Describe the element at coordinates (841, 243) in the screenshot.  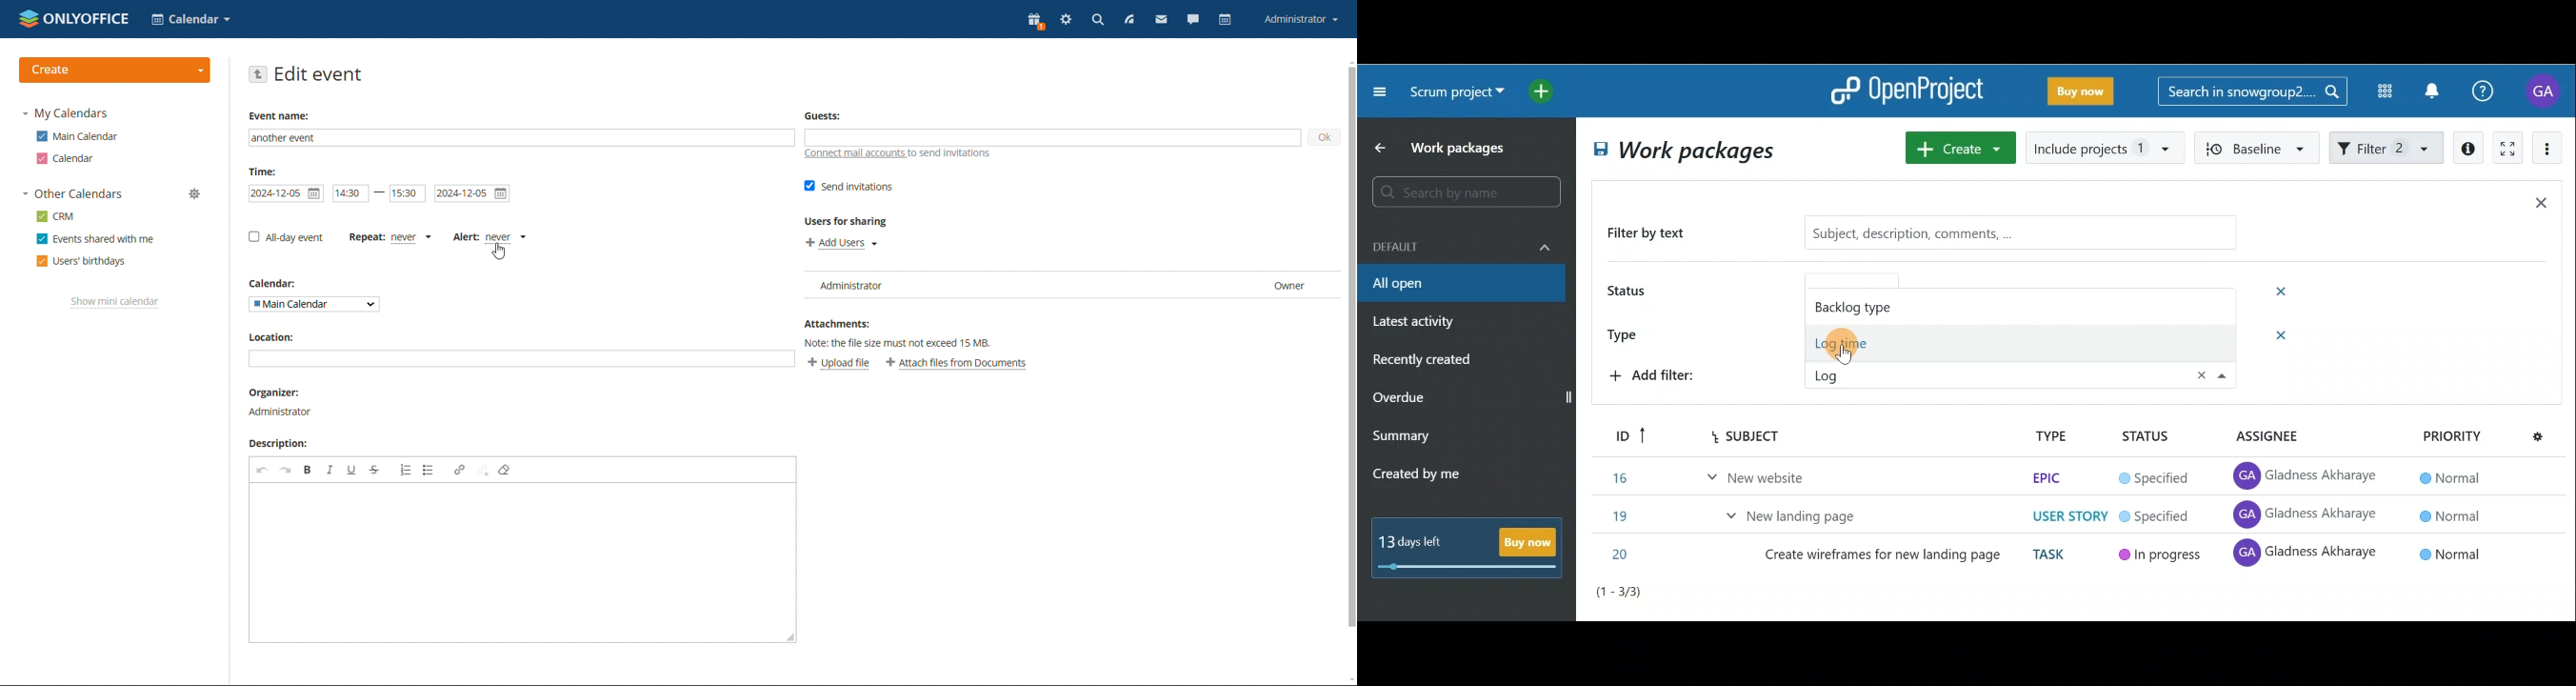
I see `add users` at that location.